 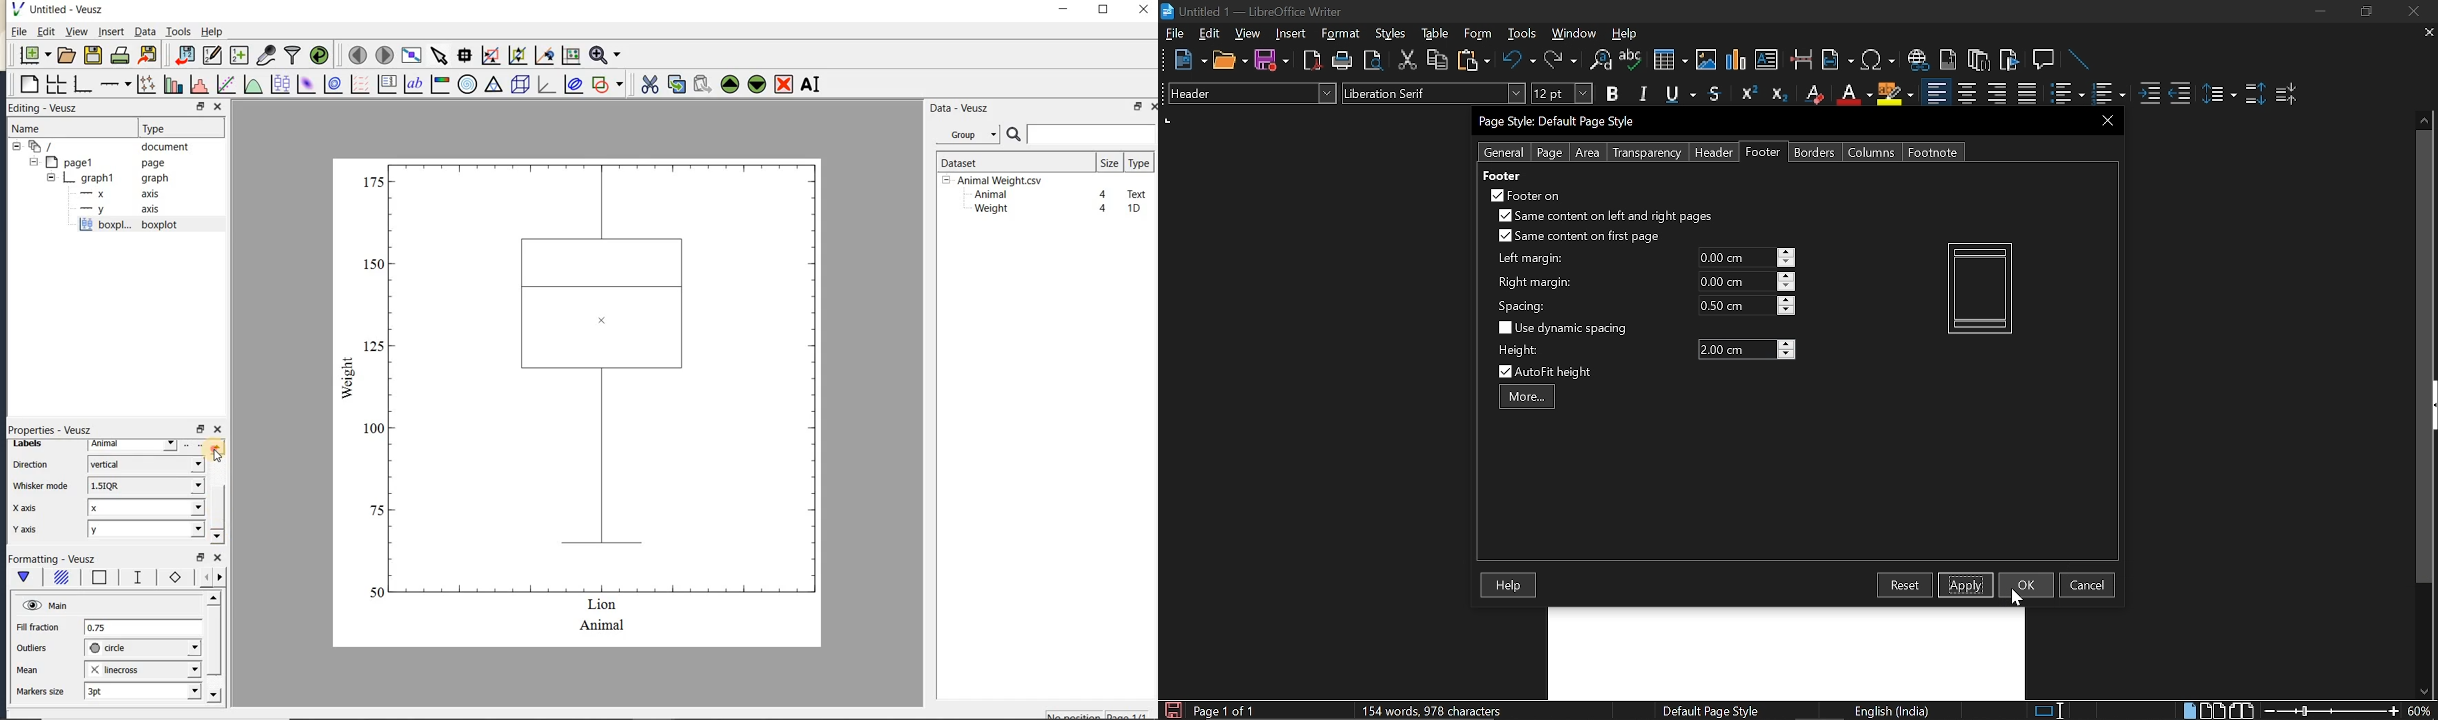 I want to click on Tools, so click(x=1522, y=34).